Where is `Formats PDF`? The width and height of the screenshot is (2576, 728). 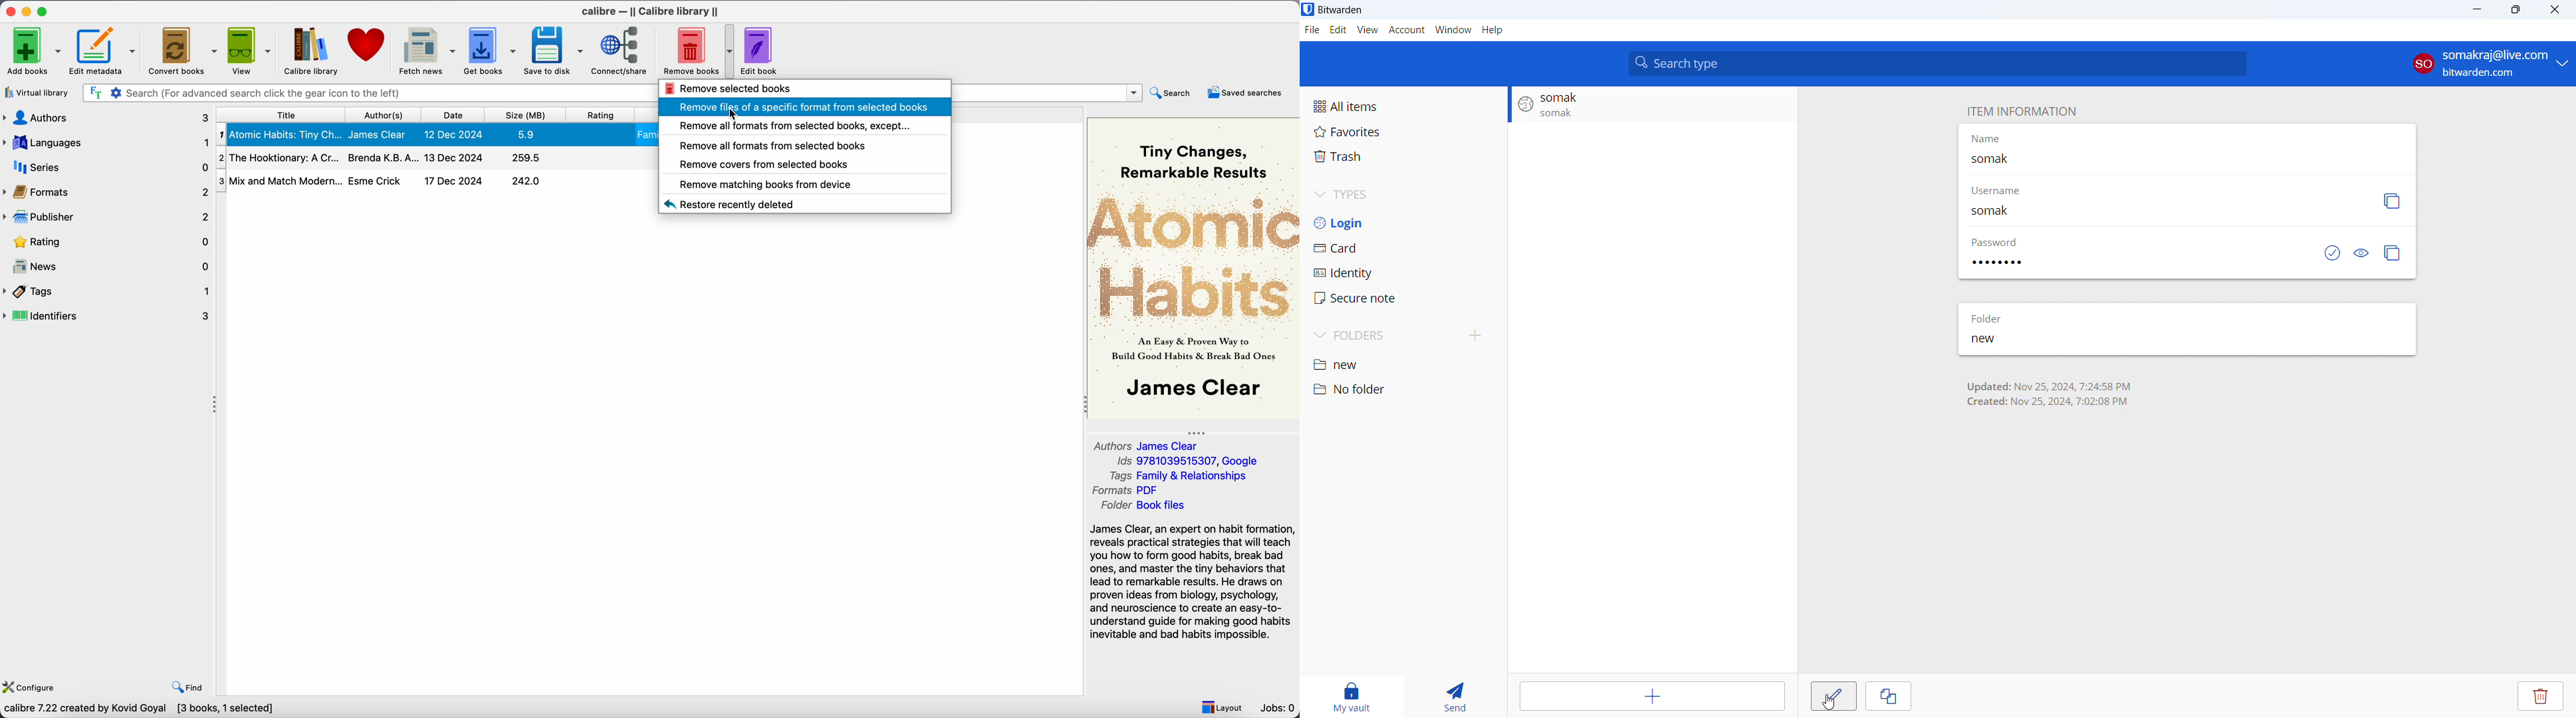 Formats PDF is located at coordinates (1128, 490).